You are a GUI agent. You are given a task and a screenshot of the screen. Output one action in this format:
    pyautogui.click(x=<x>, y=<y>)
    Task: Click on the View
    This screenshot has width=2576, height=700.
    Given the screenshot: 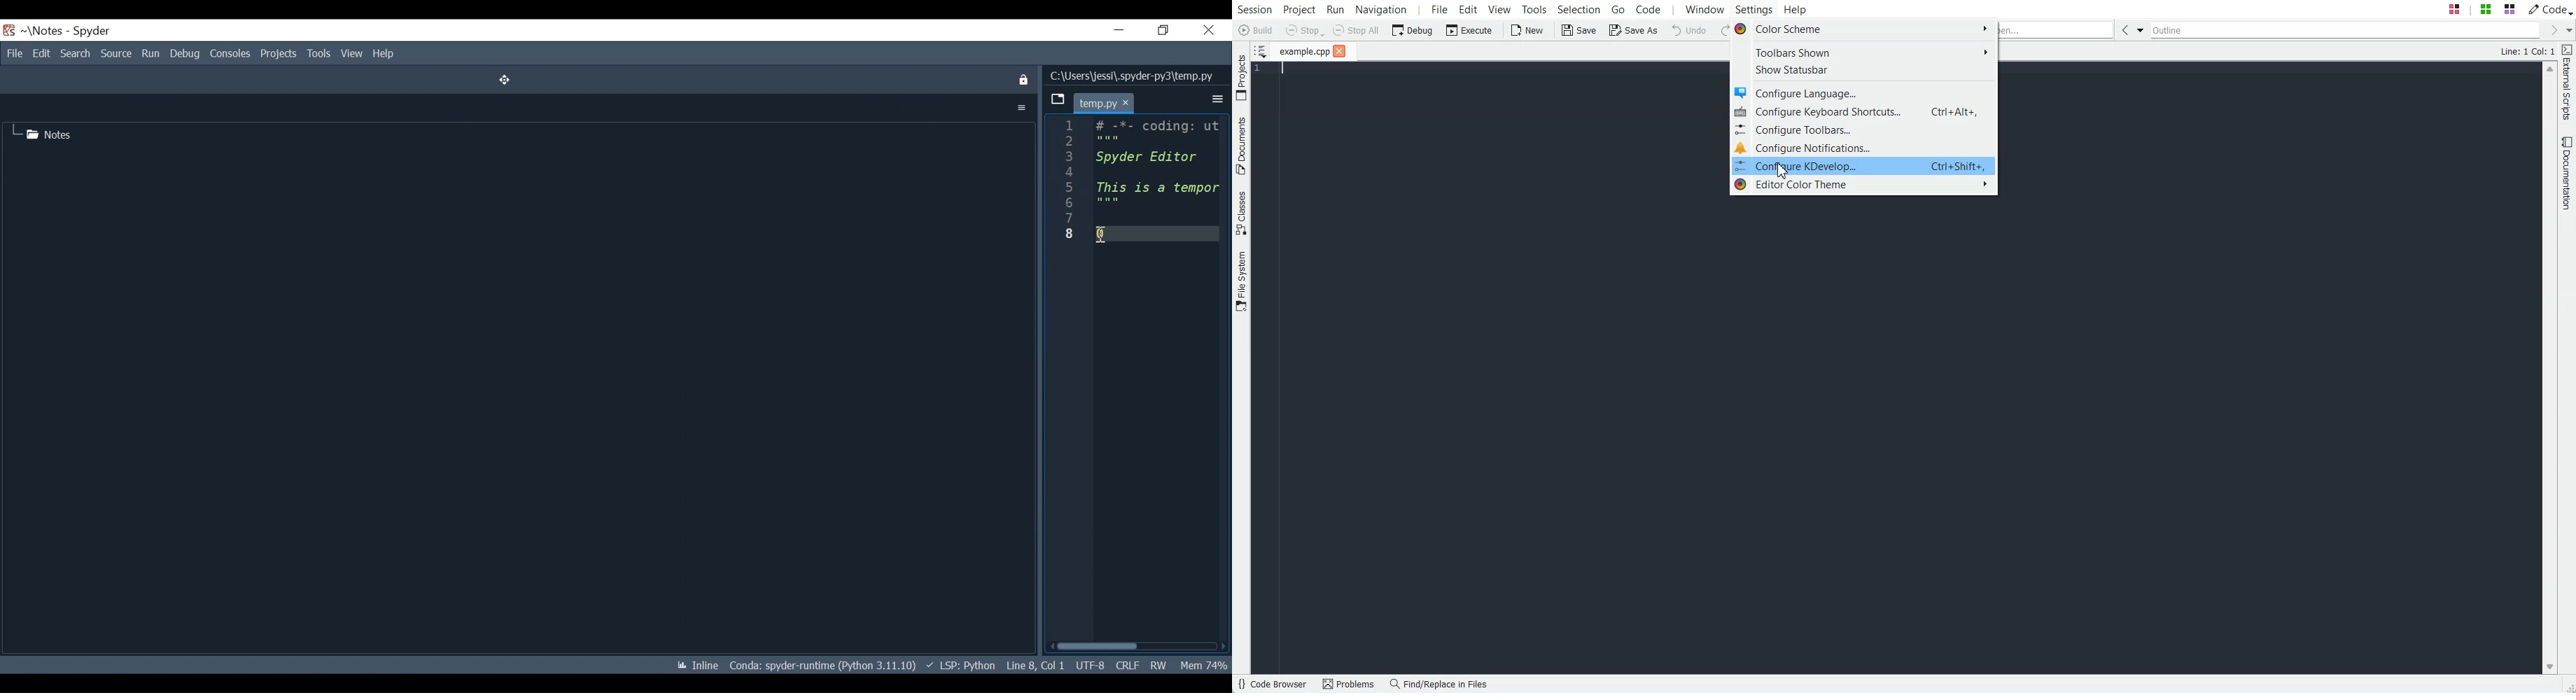 What is the action you would take?
    pyautogui.click(x=352, y=55)
    